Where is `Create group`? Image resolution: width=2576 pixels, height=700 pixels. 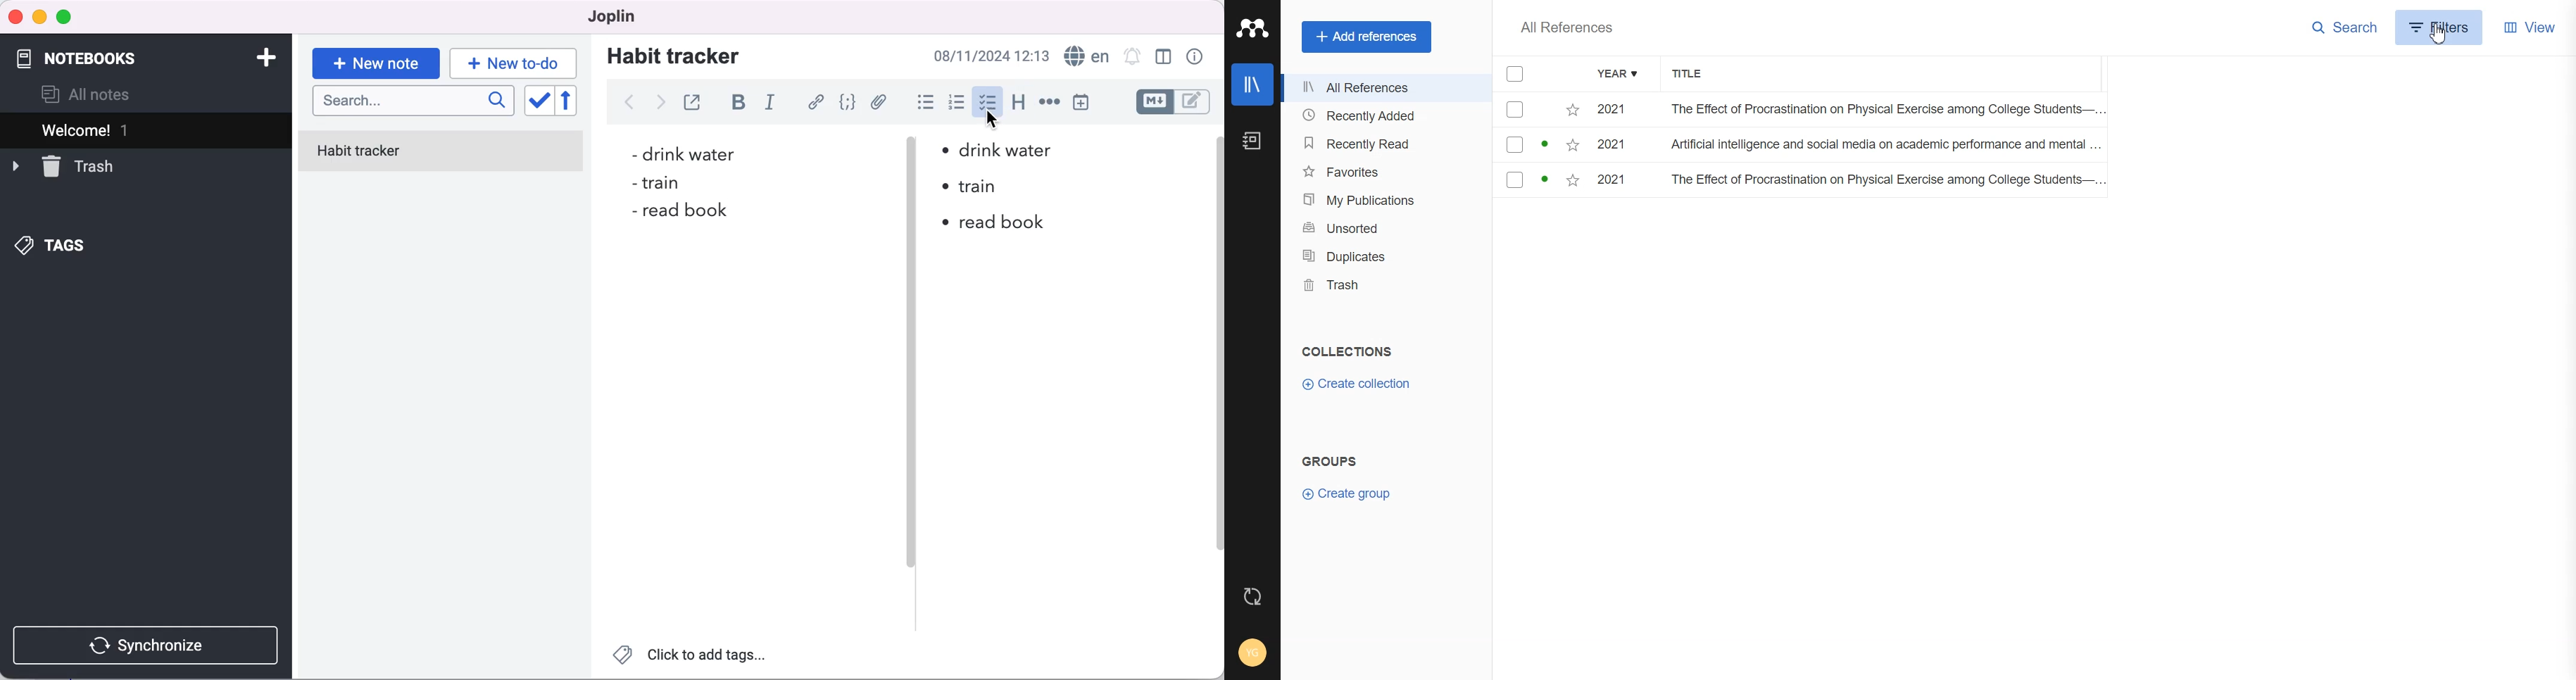
Create group is located at coordinates (1346, 493).